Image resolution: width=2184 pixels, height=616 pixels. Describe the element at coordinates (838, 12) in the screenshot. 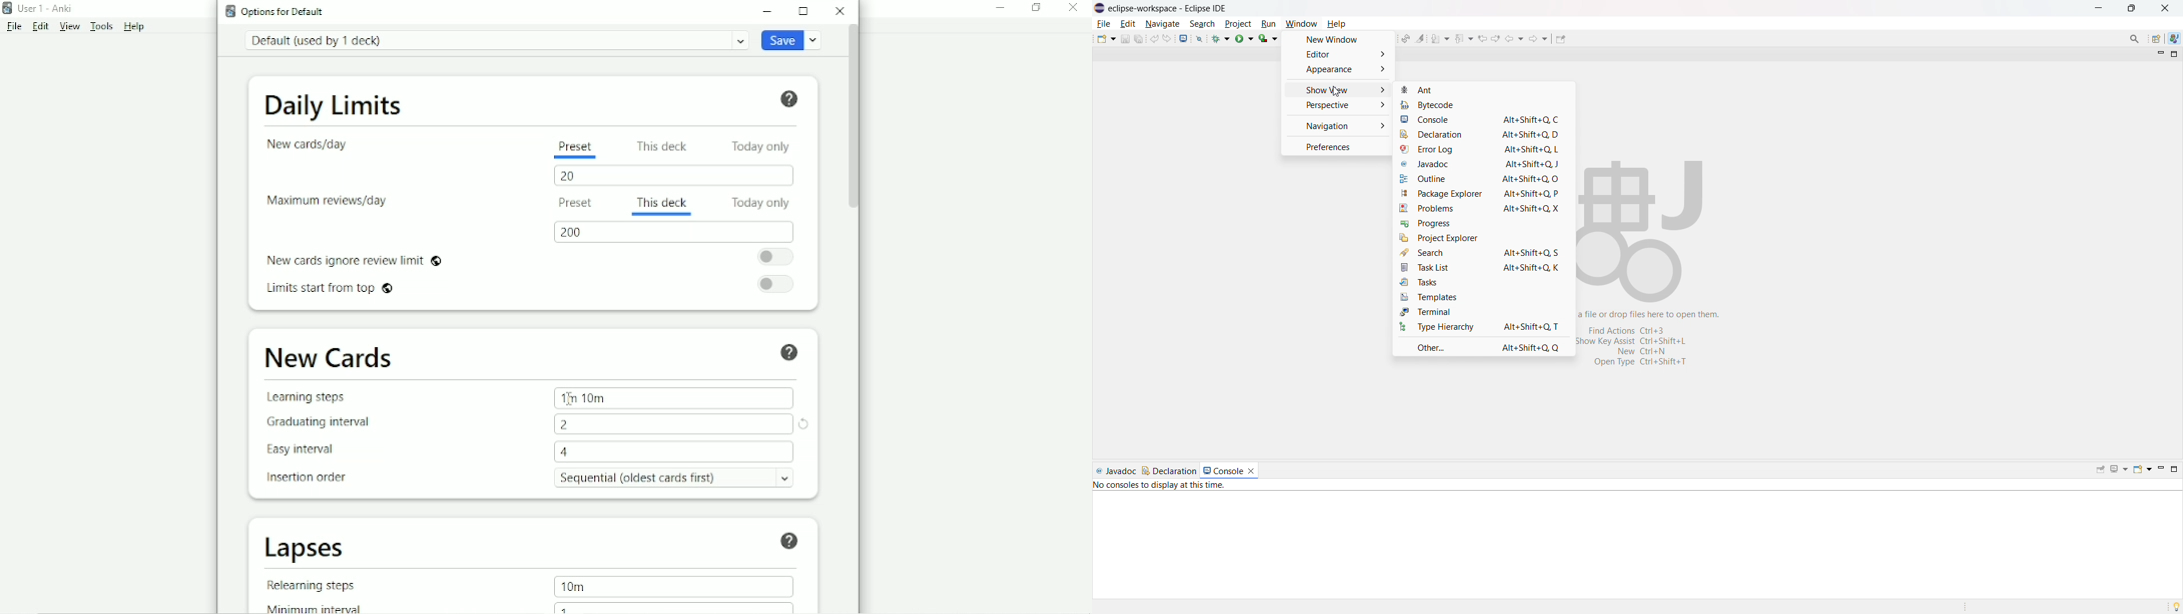

I see `Close` at that location.